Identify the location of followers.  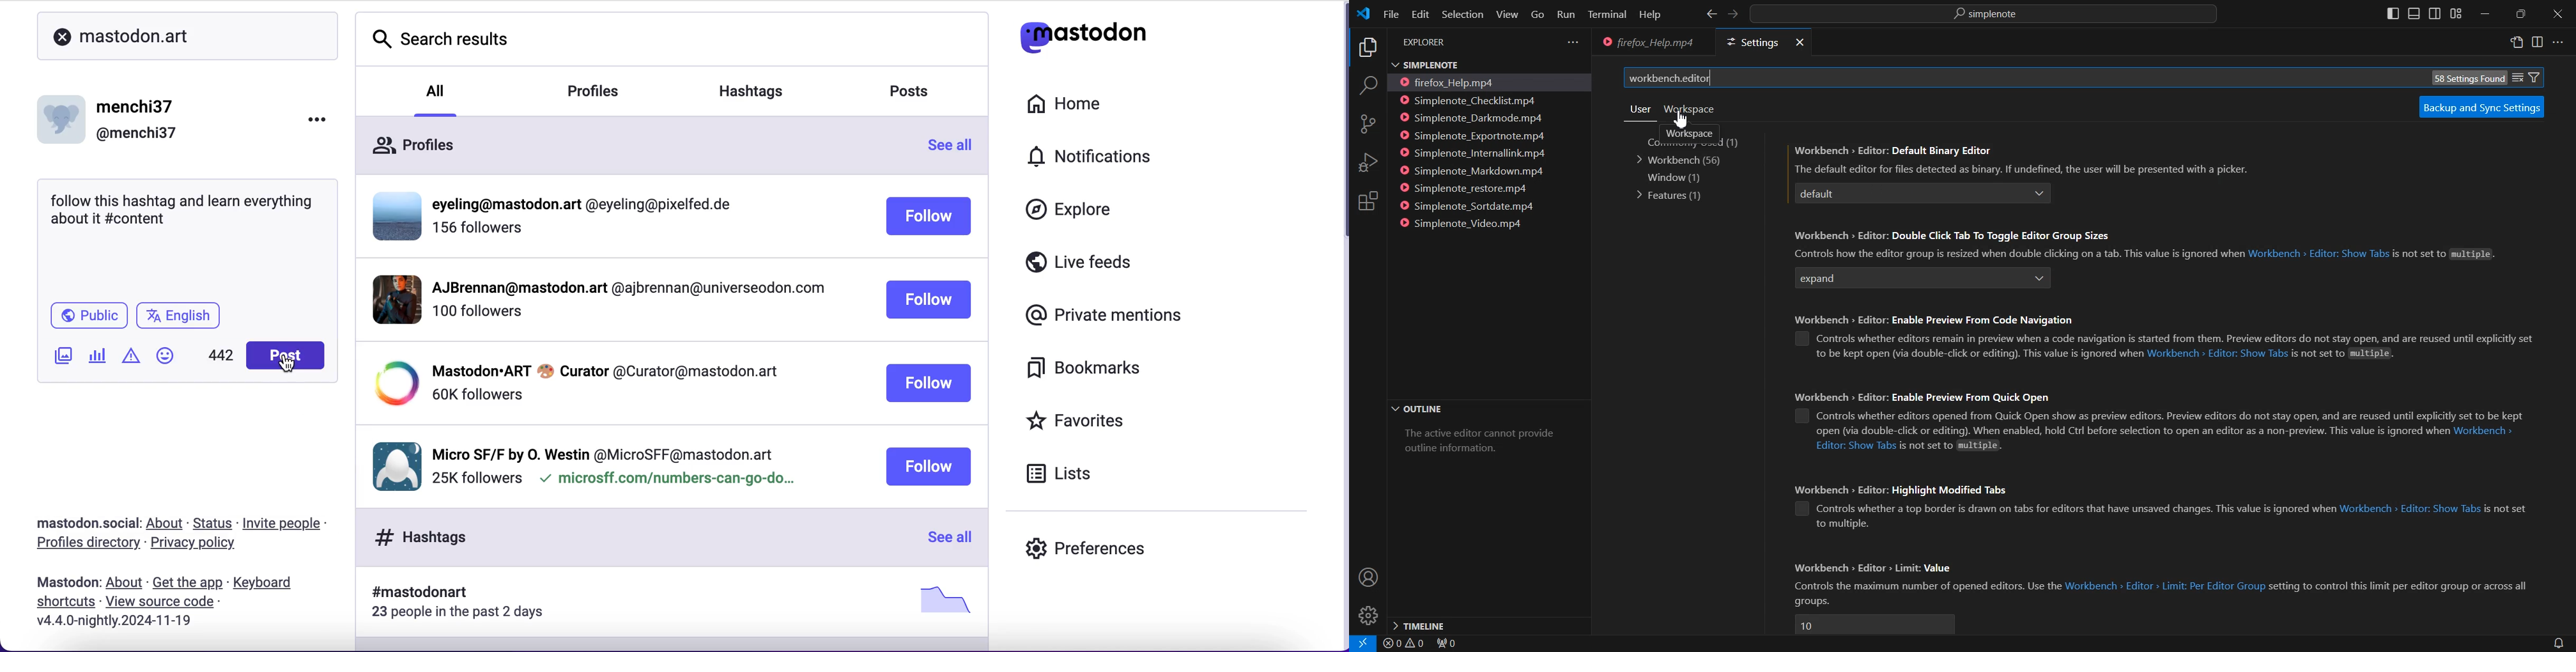
(476, 479).